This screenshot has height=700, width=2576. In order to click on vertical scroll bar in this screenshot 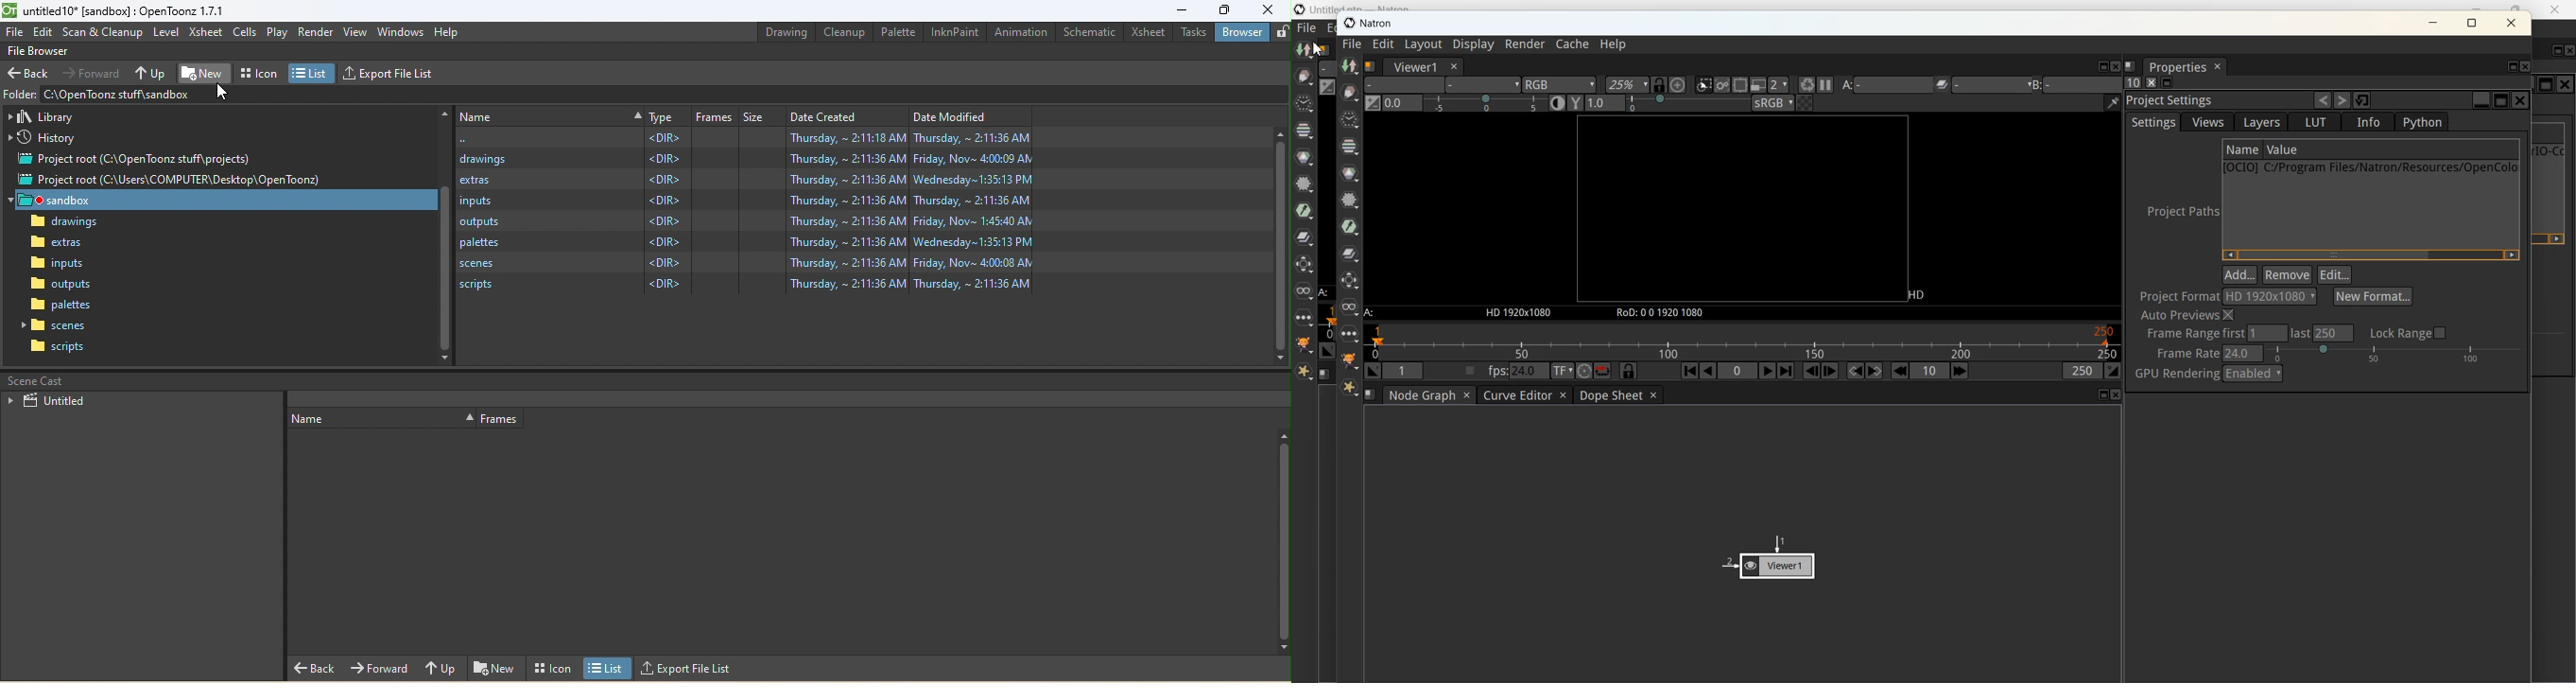, I will do `click(1279, 242)`.